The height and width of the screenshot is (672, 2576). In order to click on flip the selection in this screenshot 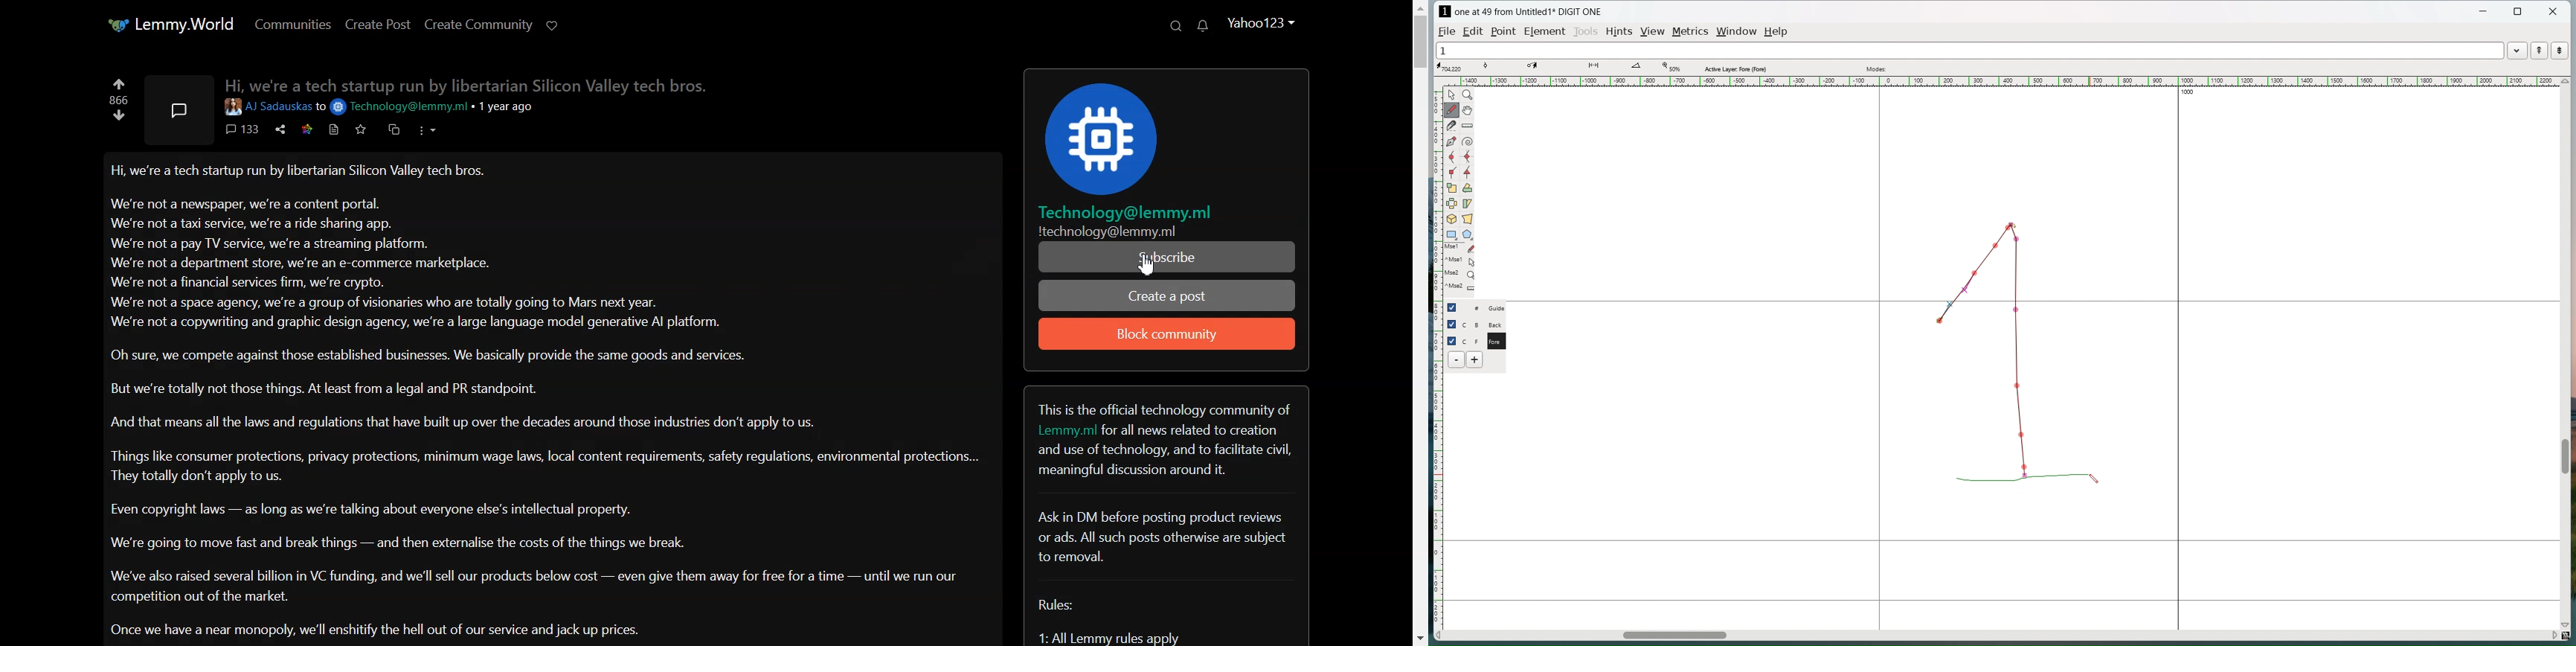, I will do `click(1452, 203)`.